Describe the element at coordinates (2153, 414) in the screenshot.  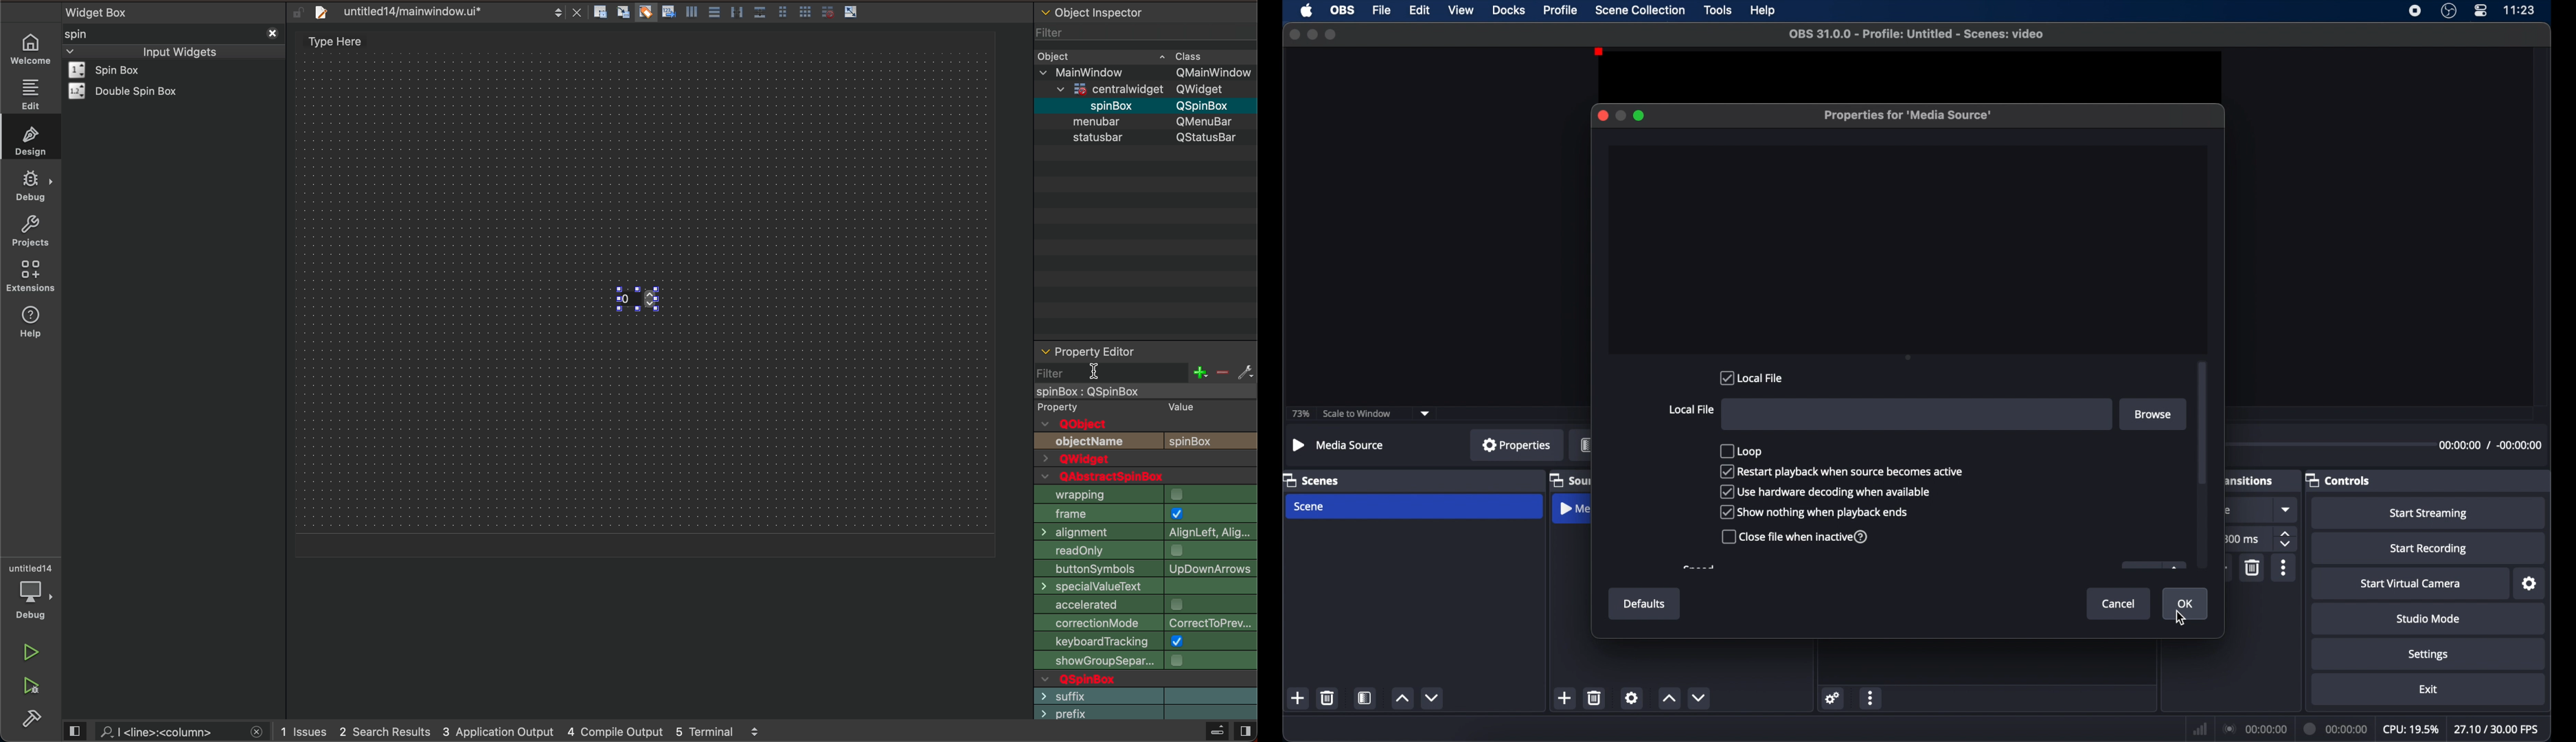
I see `browse` at that location.